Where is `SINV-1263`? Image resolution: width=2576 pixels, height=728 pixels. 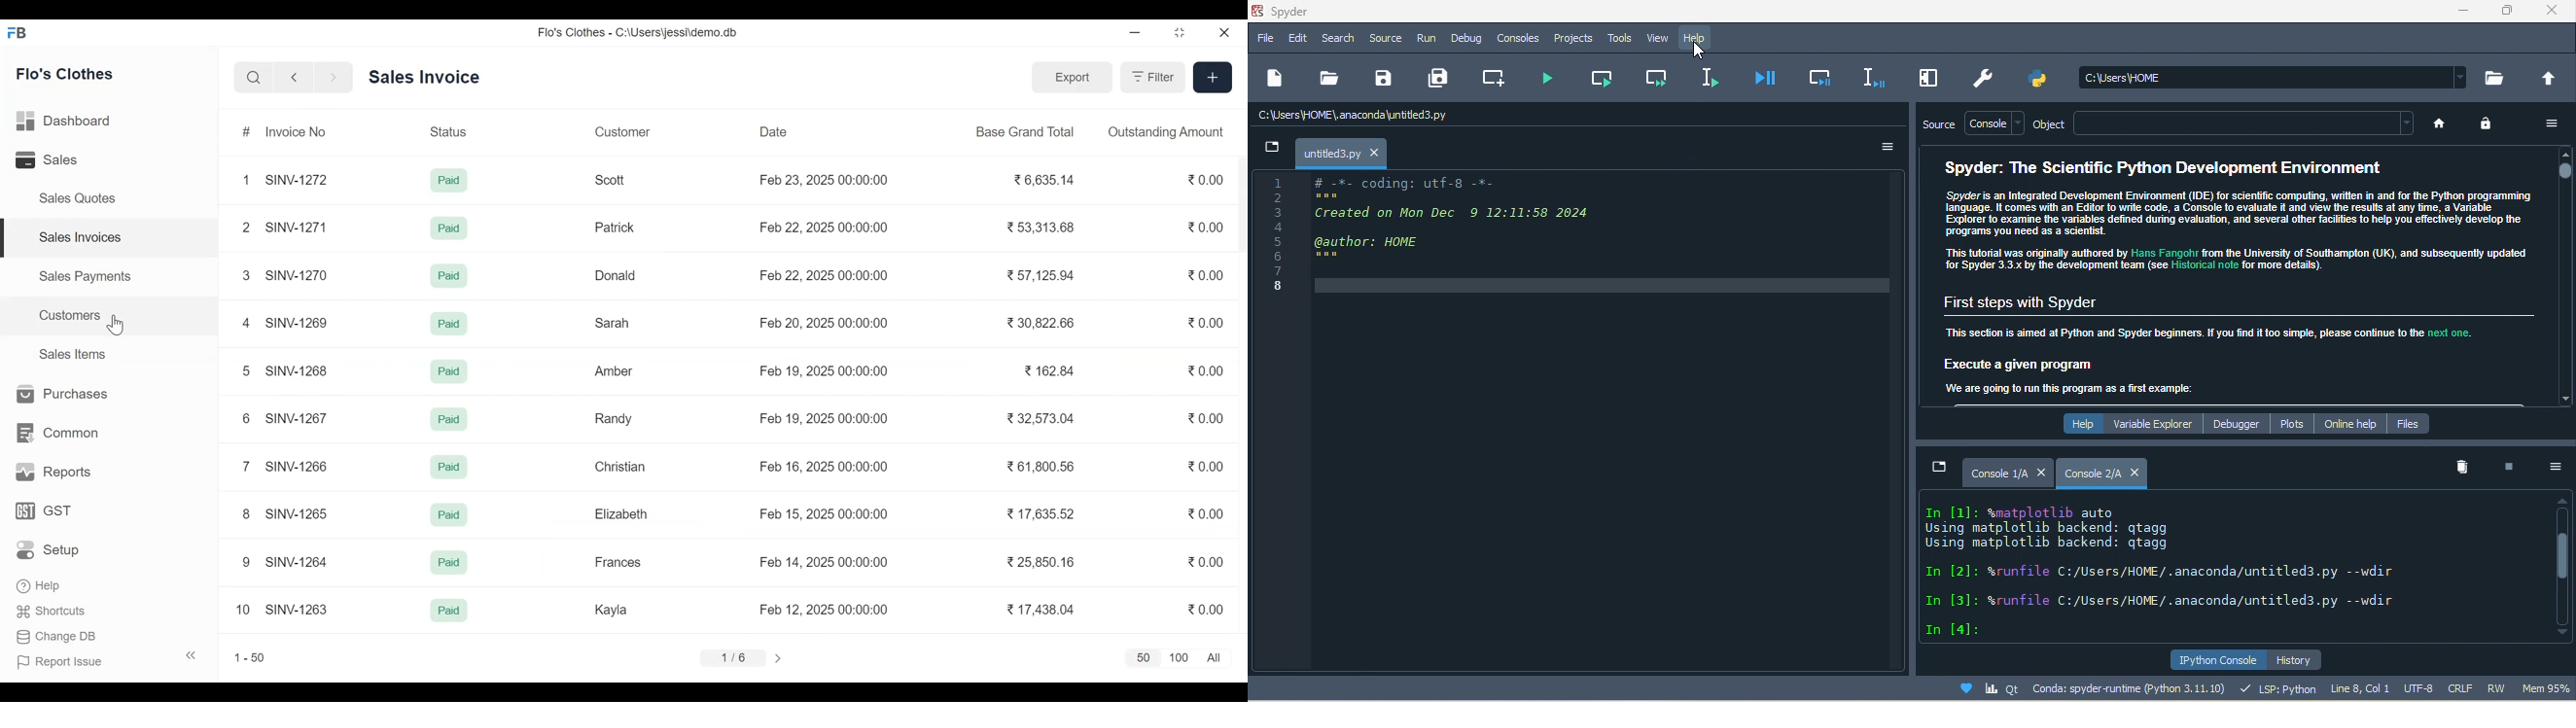
SINV-1263 is located at coordinates (300, 606).